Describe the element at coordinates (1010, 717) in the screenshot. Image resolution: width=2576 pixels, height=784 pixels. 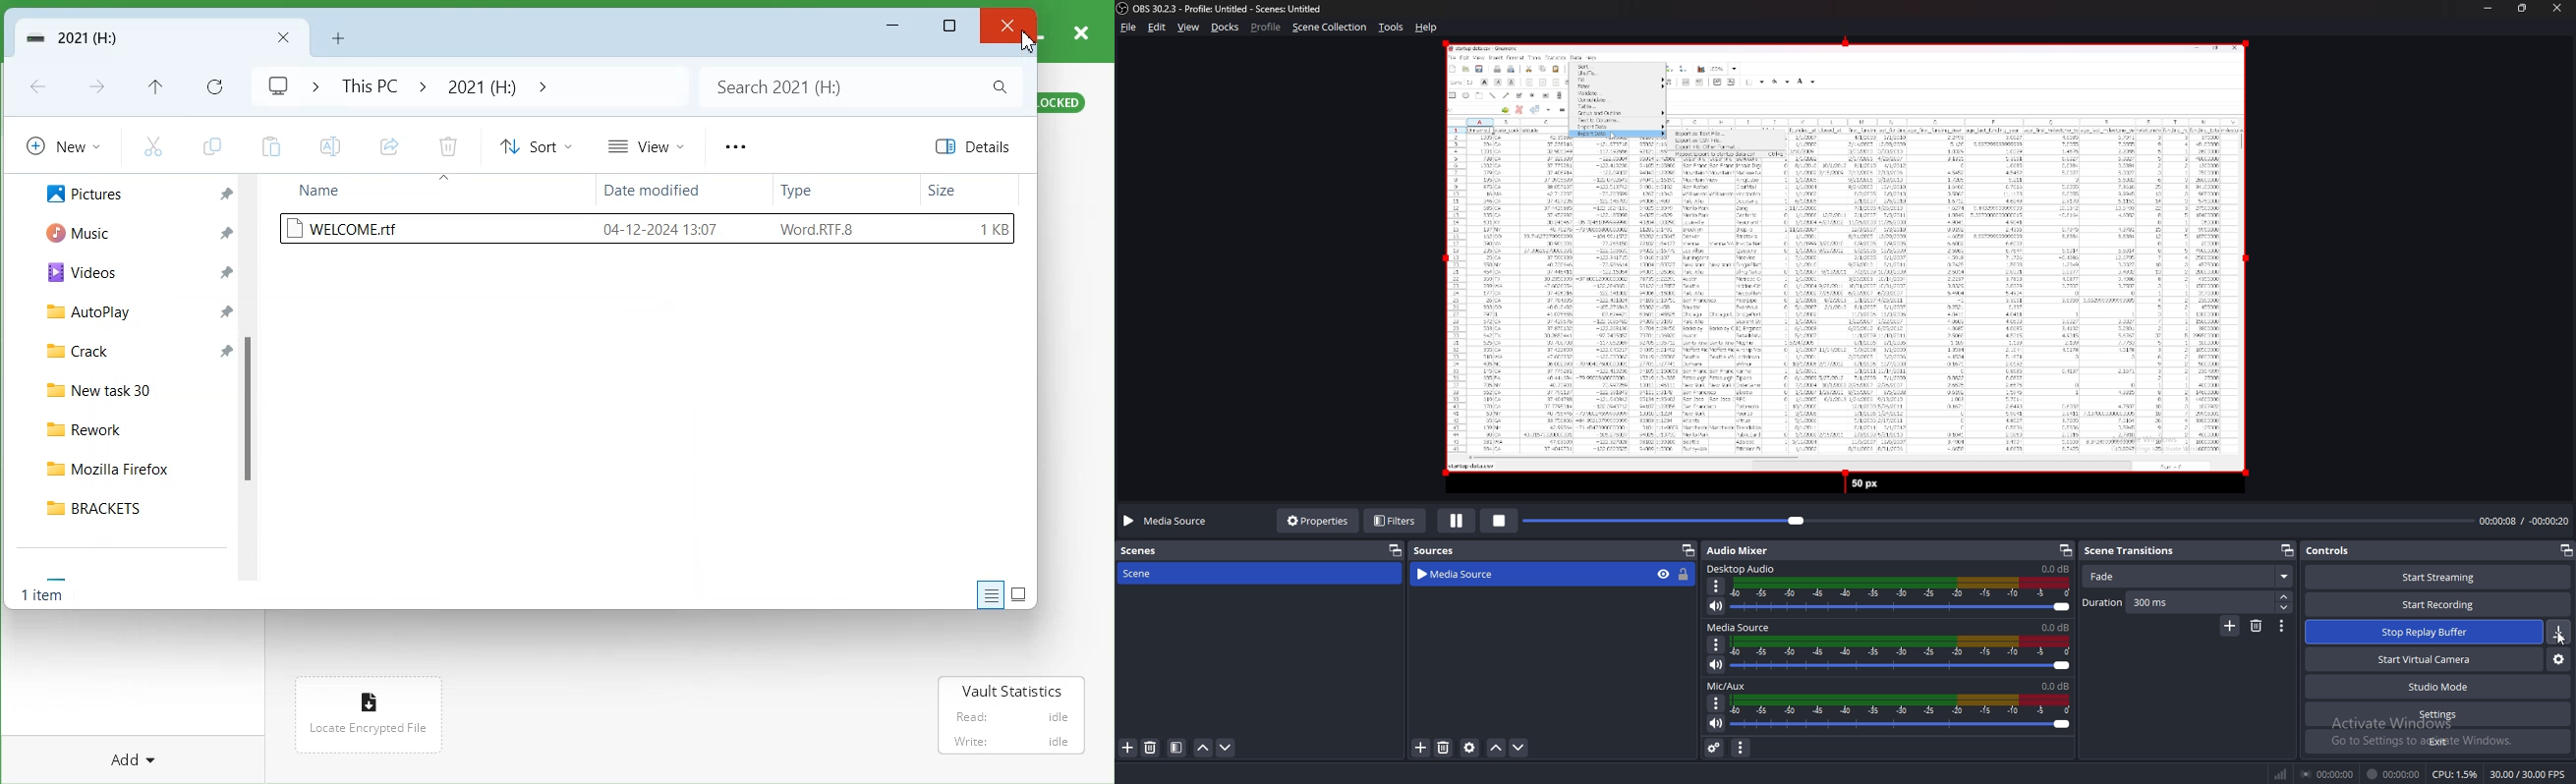
I see `Read: idle` at that location.